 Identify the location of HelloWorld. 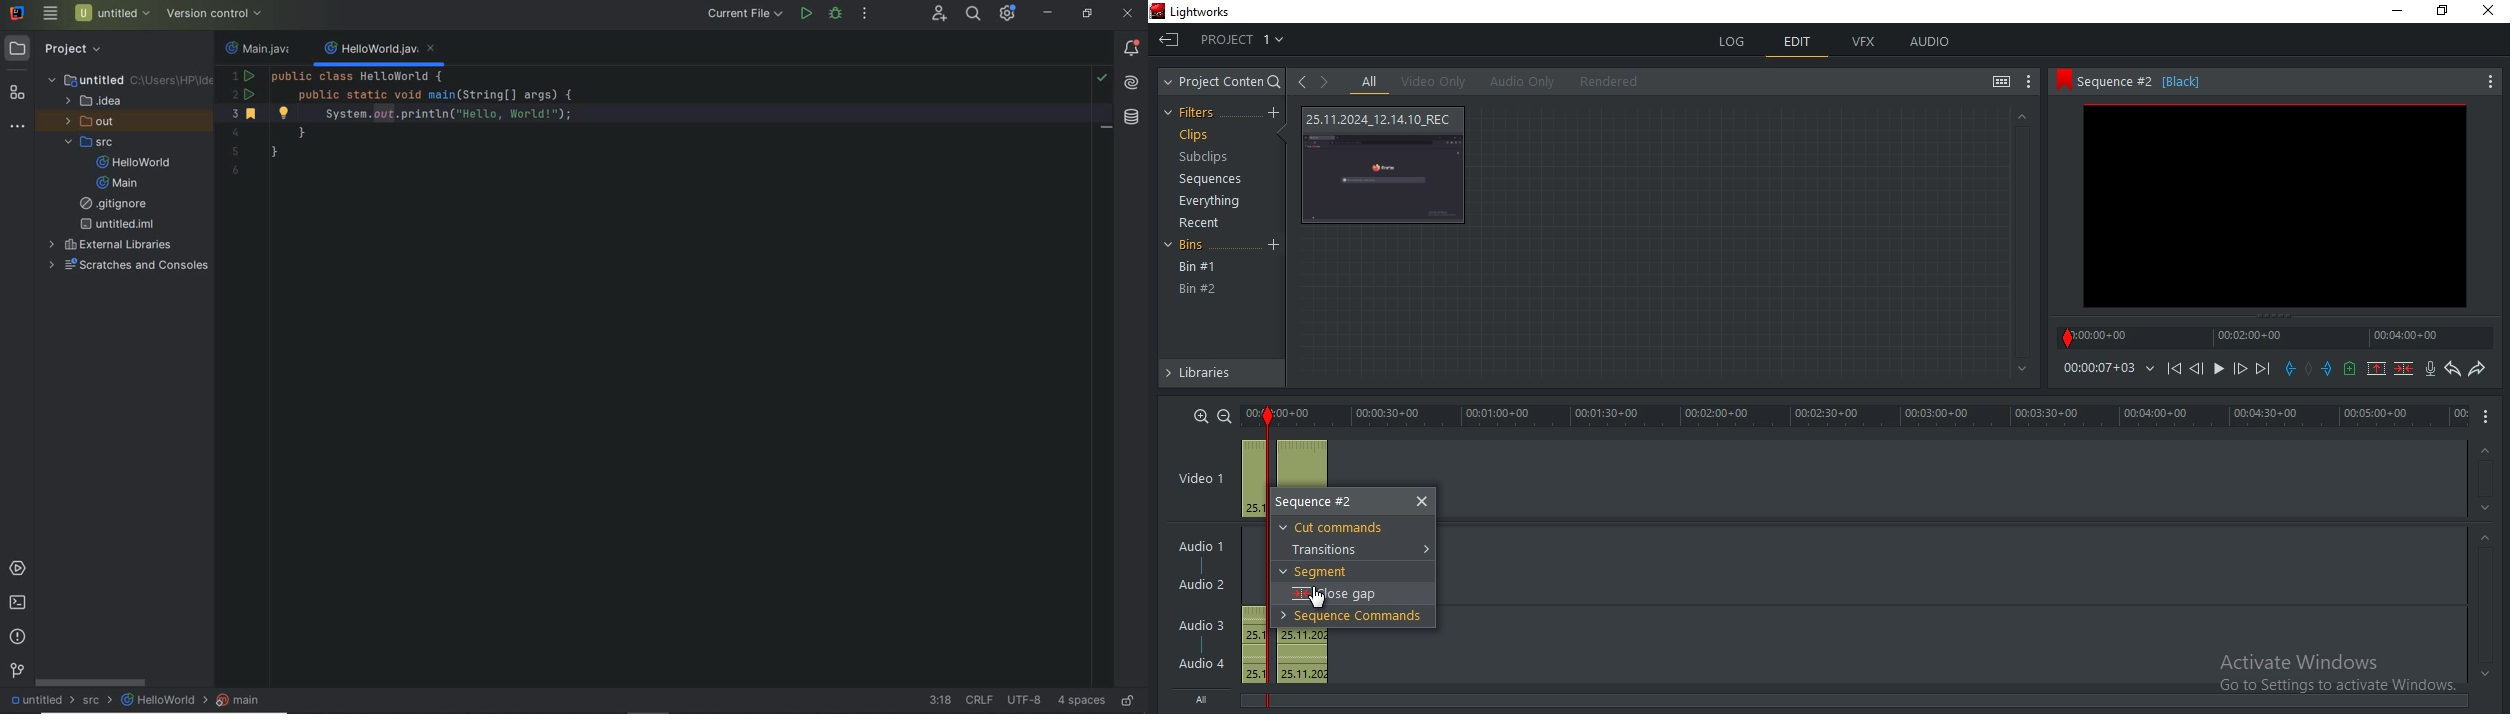
(161, 700).